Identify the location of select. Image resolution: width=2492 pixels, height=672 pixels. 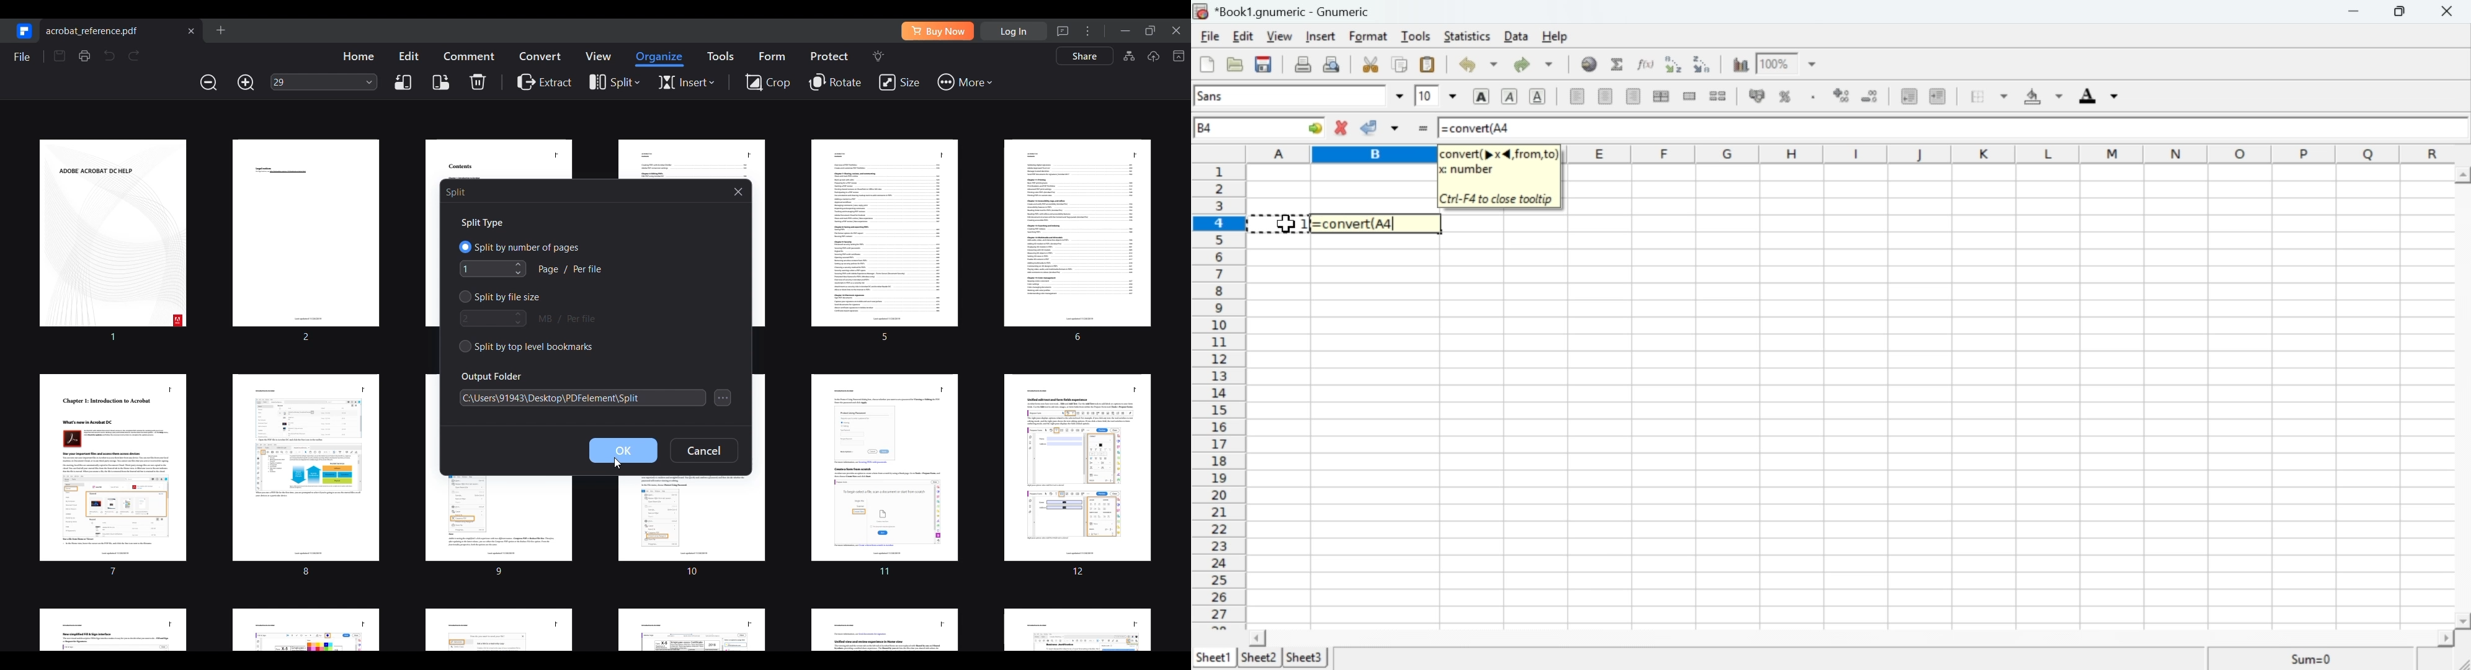
(1276, 224).